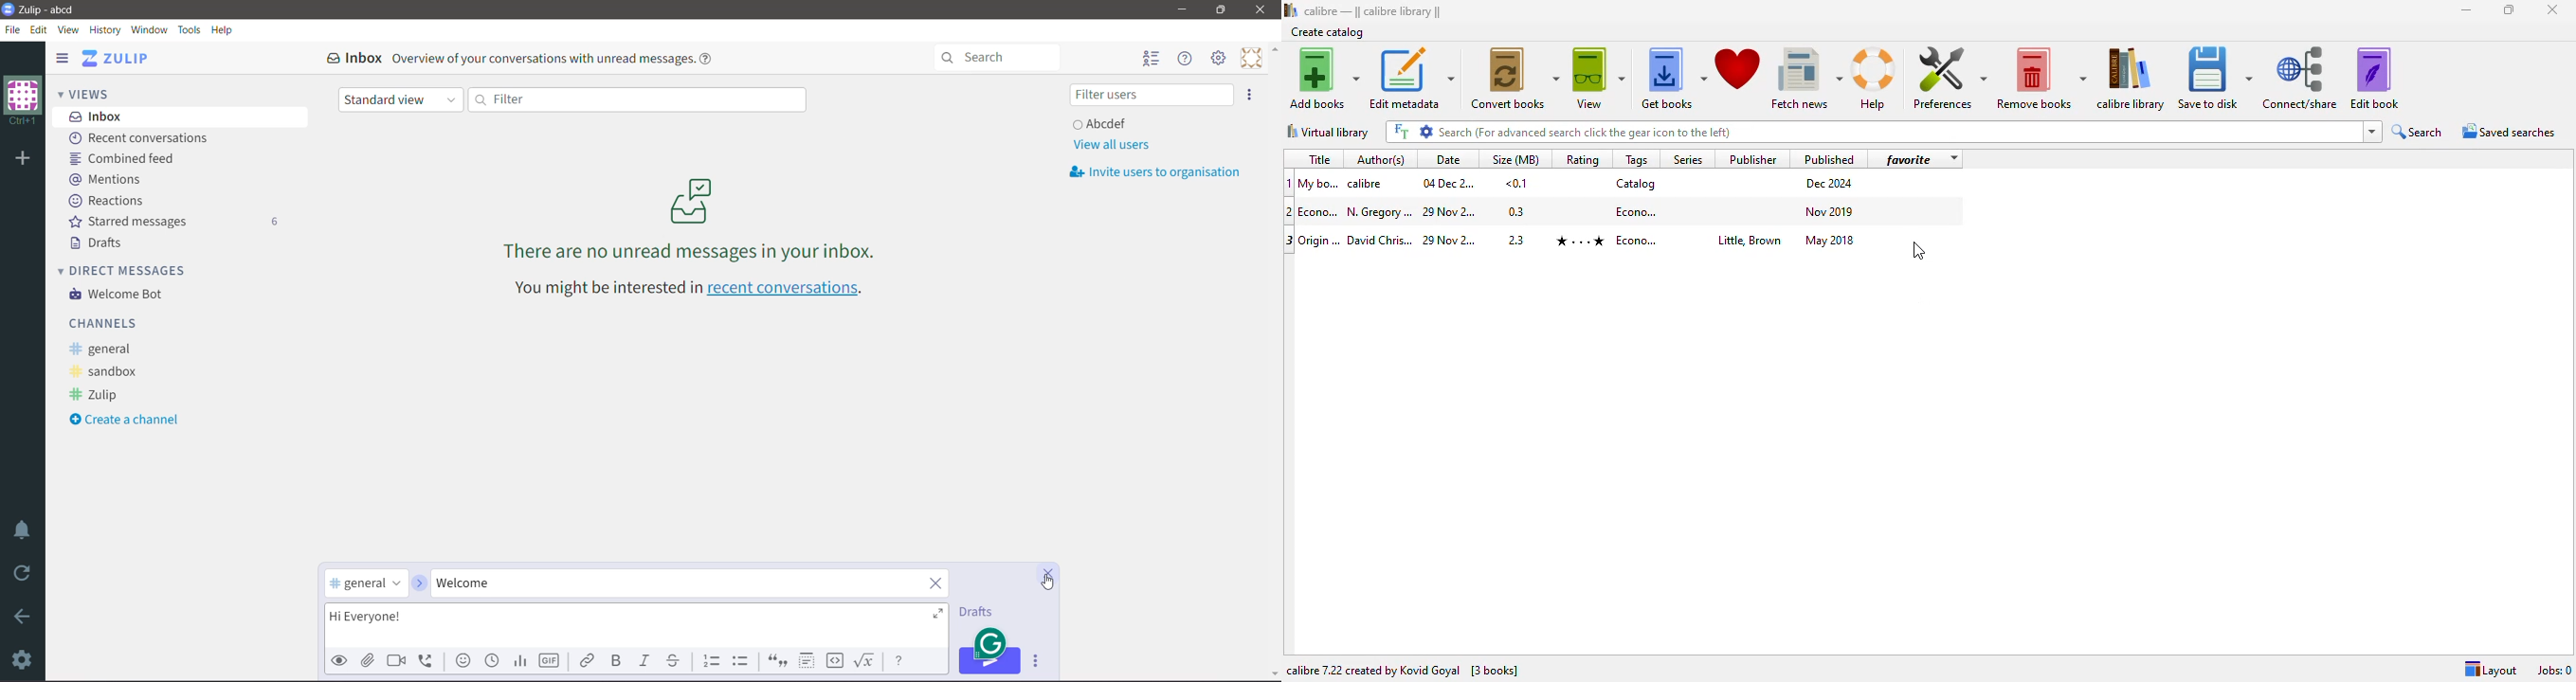  What do you see at coordinates (1152, 95) in the screenshot?
I see `Filter users` at bounding box center [1152, 95].